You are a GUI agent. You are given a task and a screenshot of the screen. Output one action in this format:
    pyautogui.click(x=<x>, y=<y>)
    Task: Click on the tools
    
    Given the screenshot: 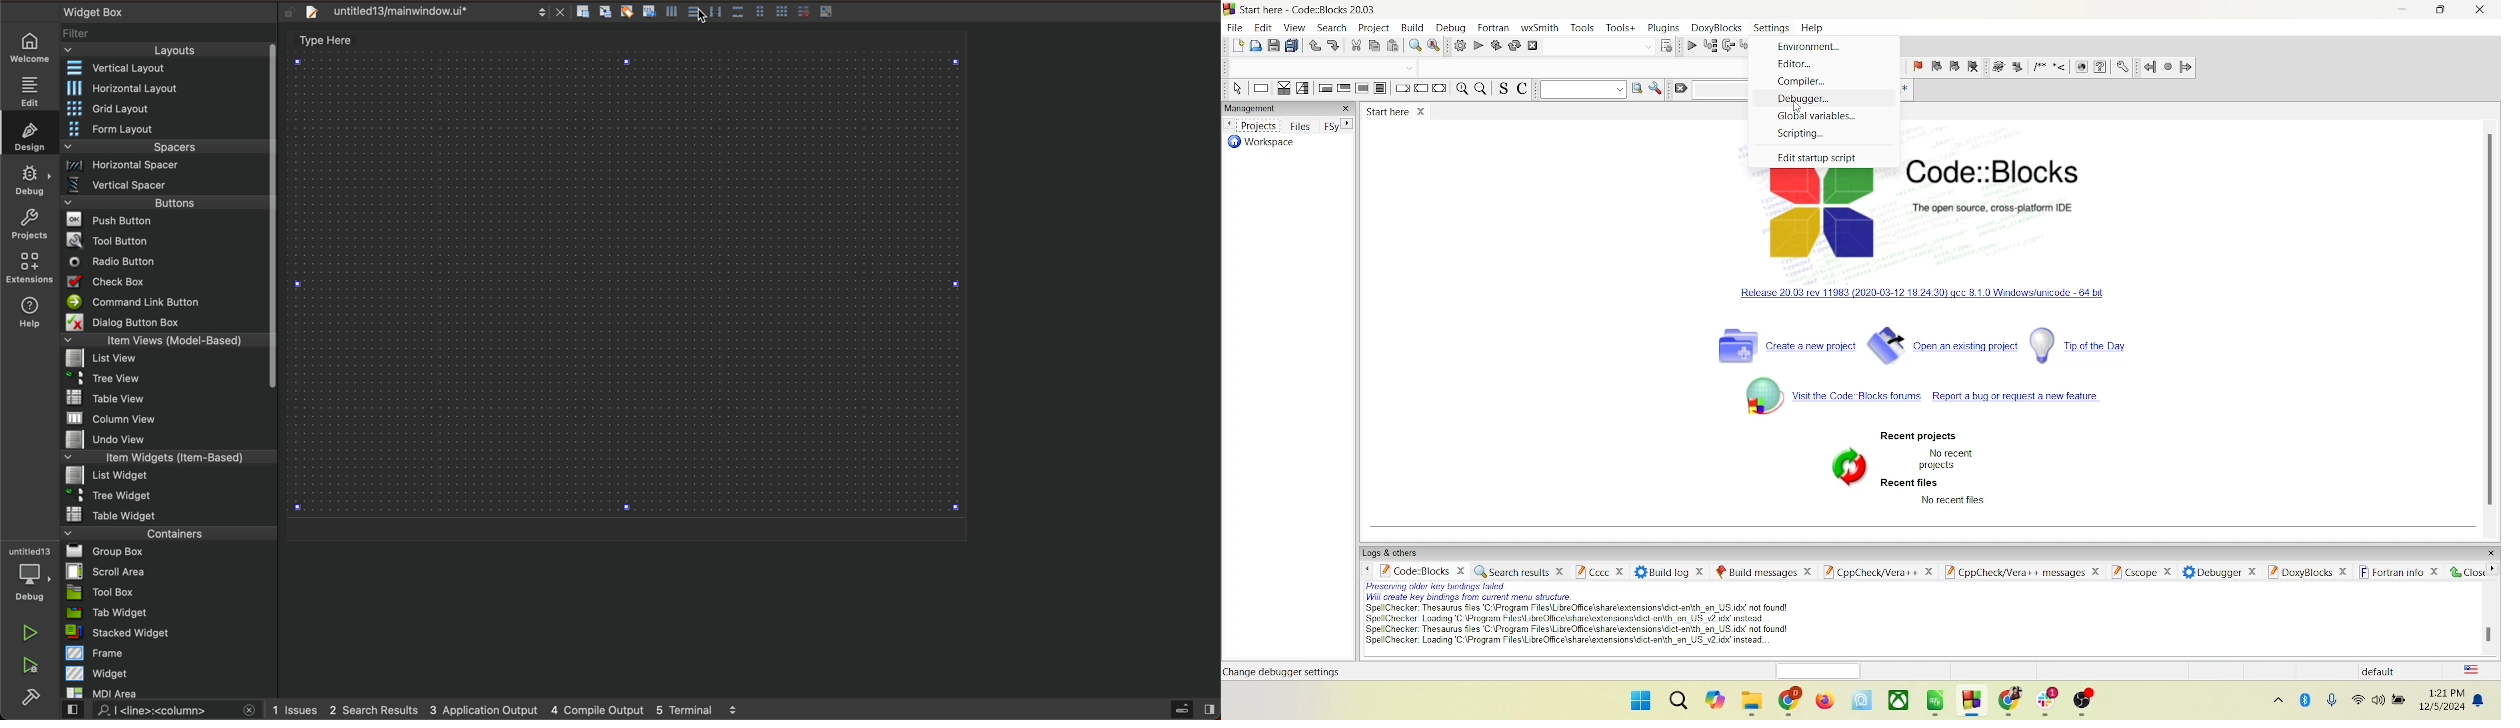 What is the action you would take?
    pyautogui.click(x=1622, y=28)
    